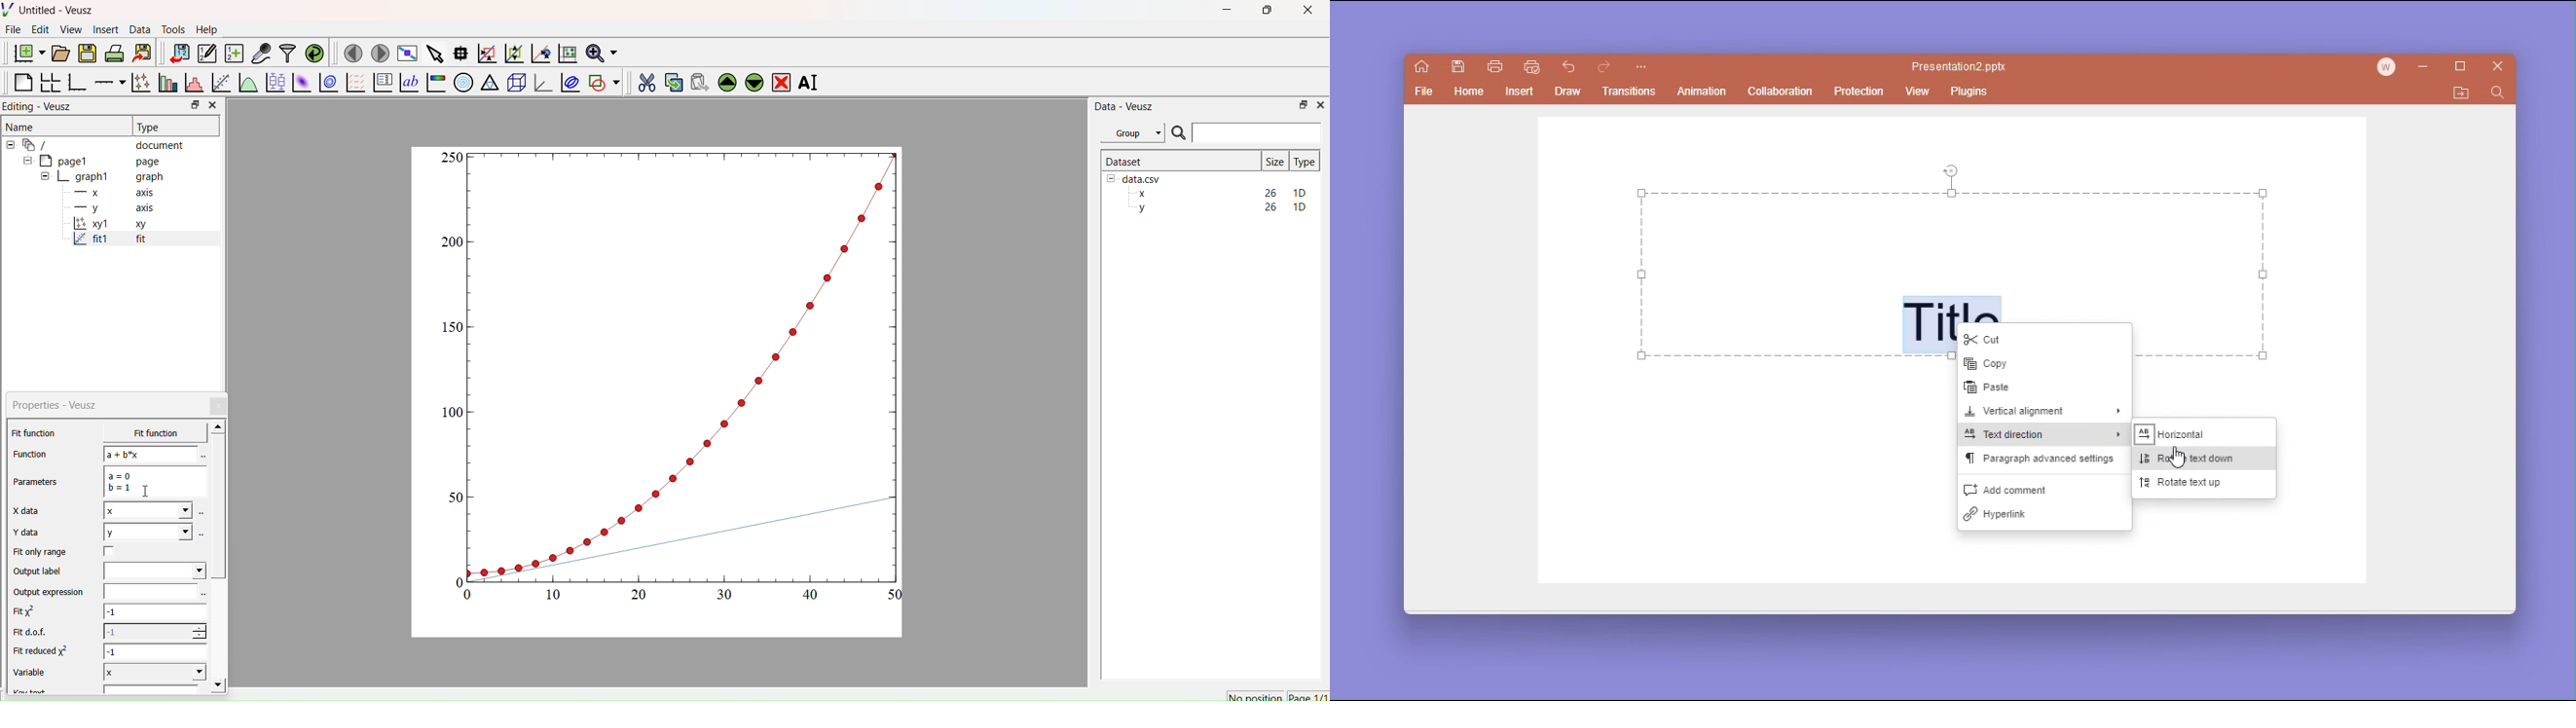 Image resolution: width=2576 pixels, height=728 pixels. Describe the element at coordinates (205, 53) in the screenshot. I see `Edit or enter new dataset` at that location.